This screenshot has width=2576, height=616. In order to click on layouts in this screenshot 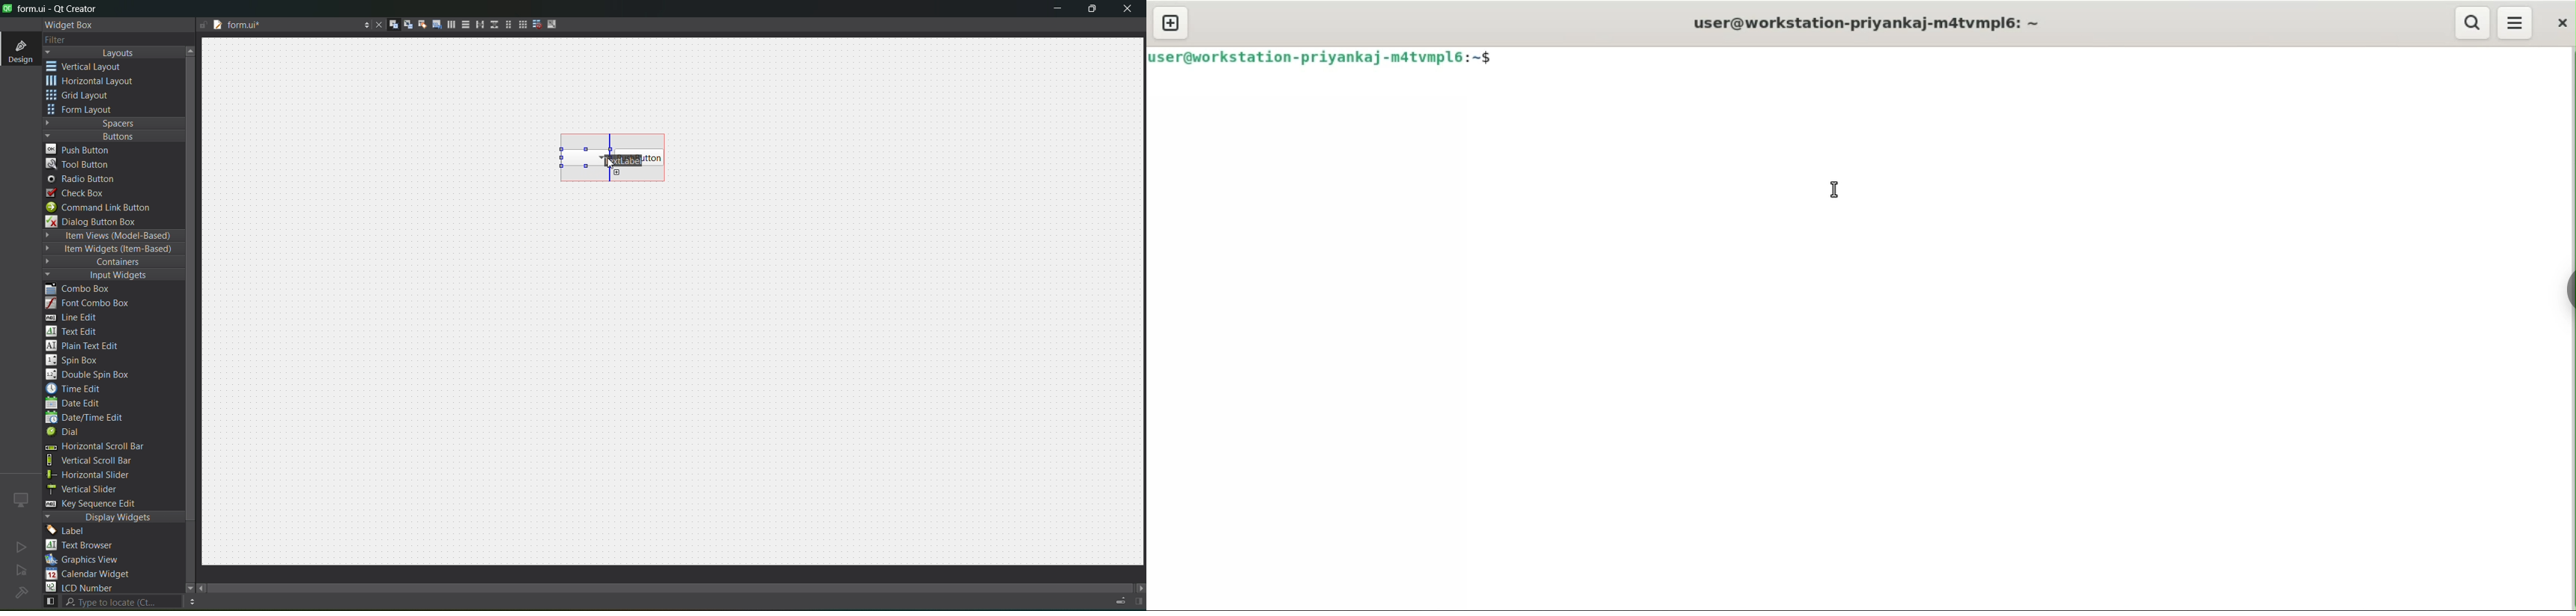, I will do `click(113, 53)`.